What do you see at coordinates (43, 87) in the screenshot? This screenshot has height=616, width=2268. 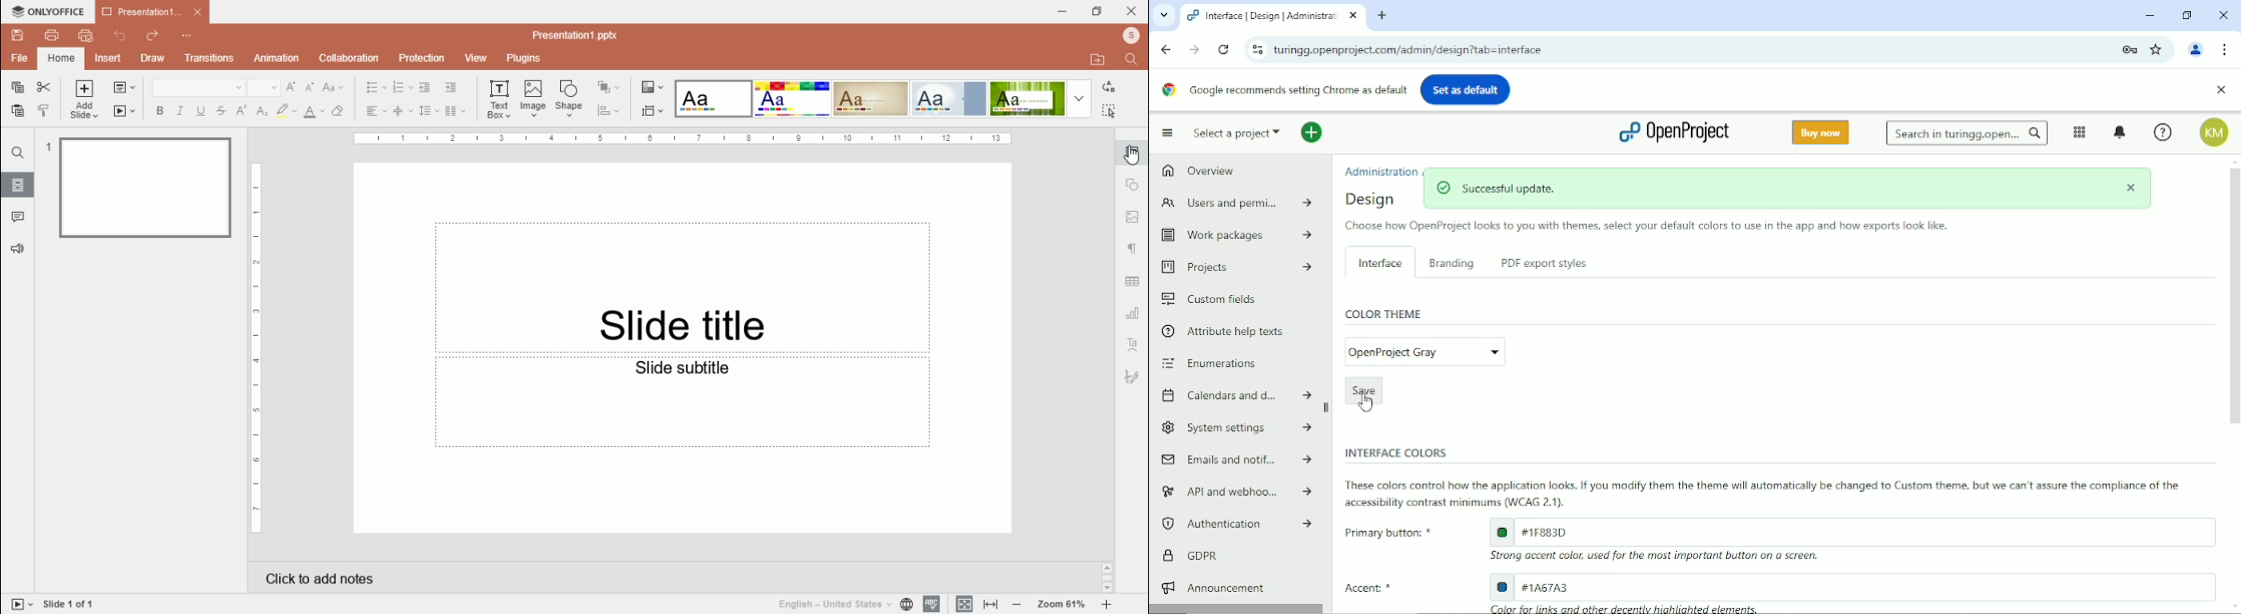 I see `cut` at bounding box center [43, 87].